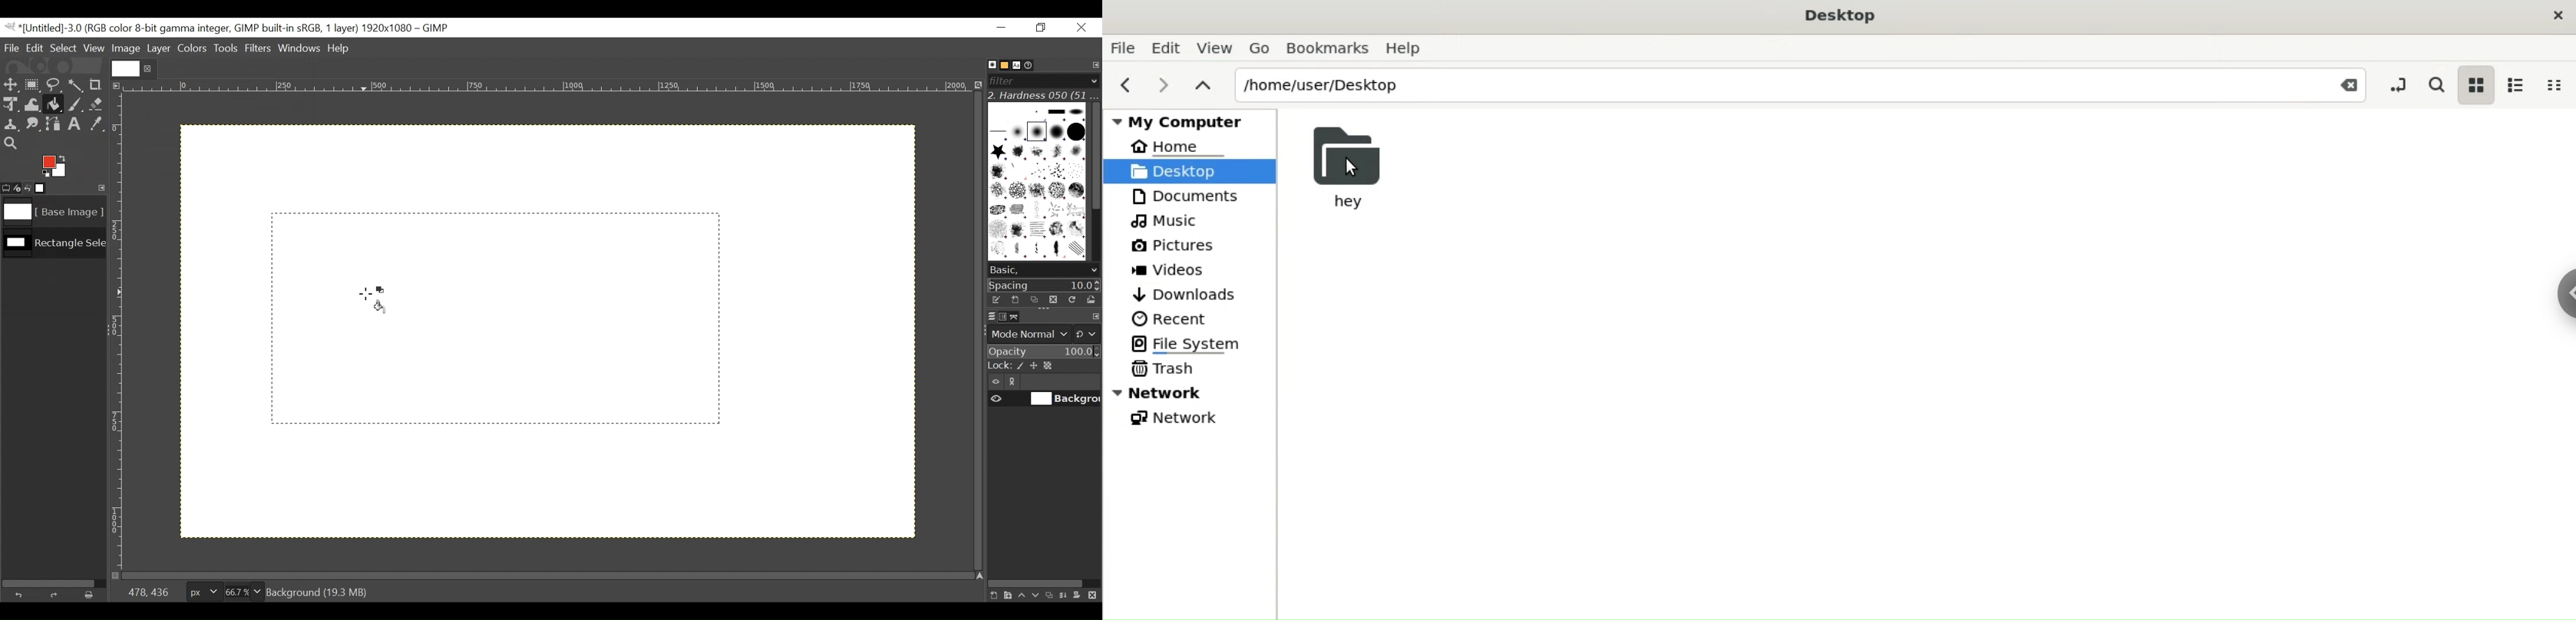 The height and width of the screenshot is (644, 2576). Describe the element at coordinates (1045, 285) in the screenshot. I see `Spacing` at that location.